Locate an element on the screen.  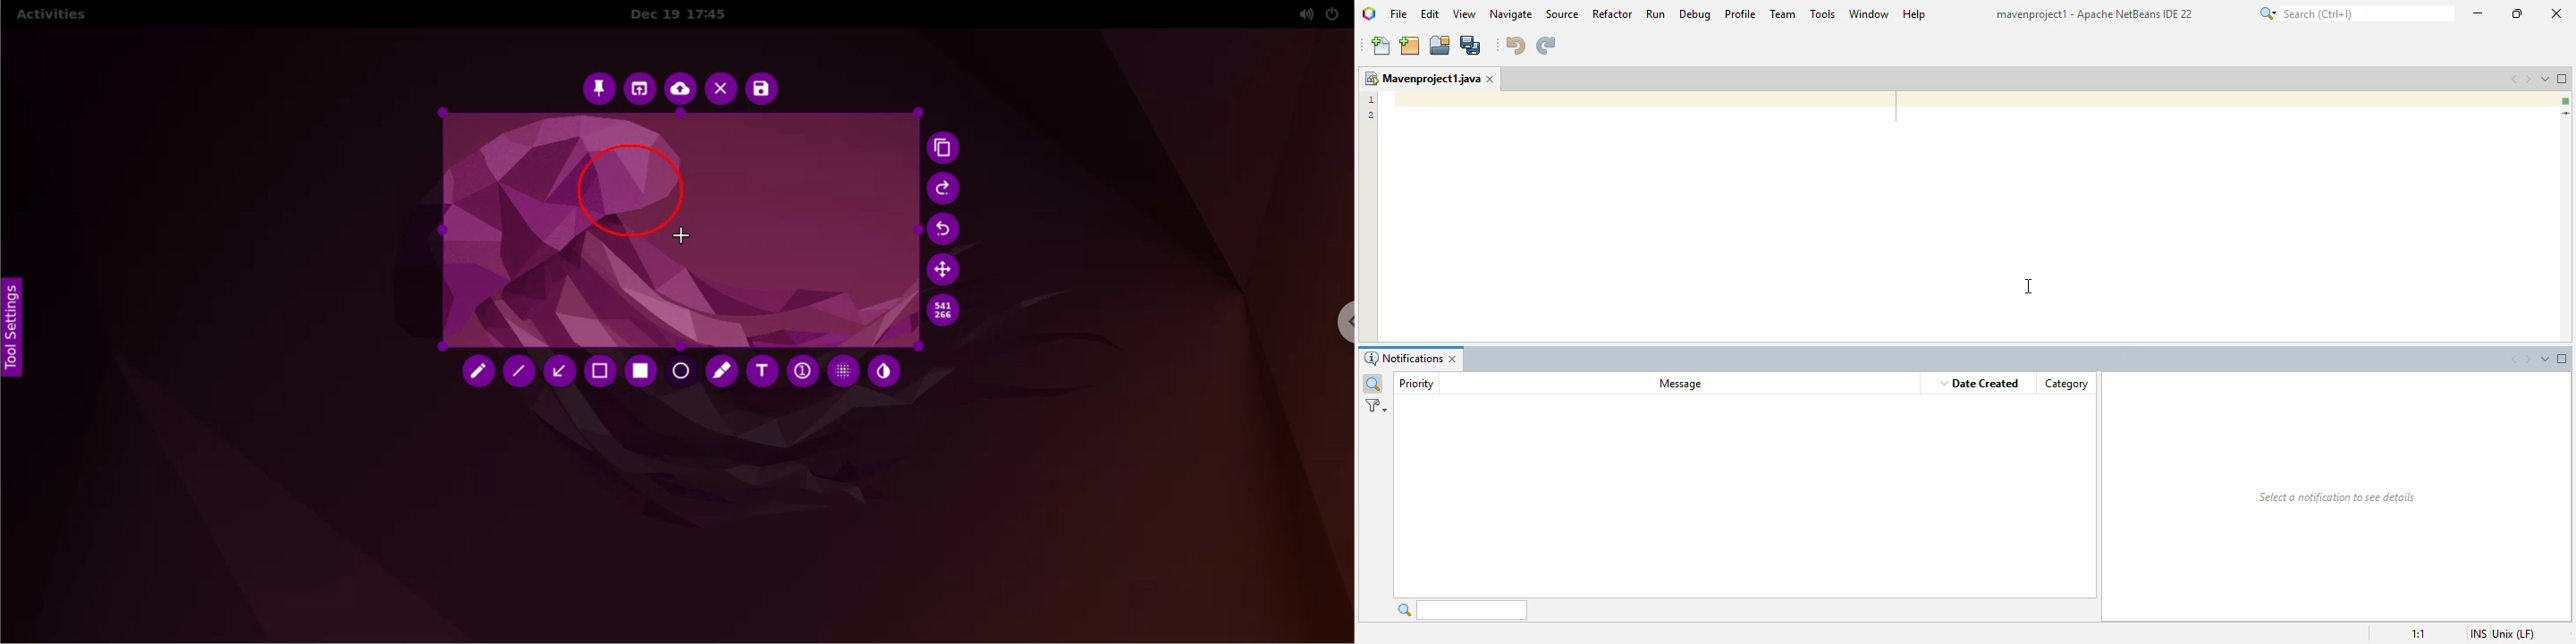
insert mode is located at coordinates (2477, 633).